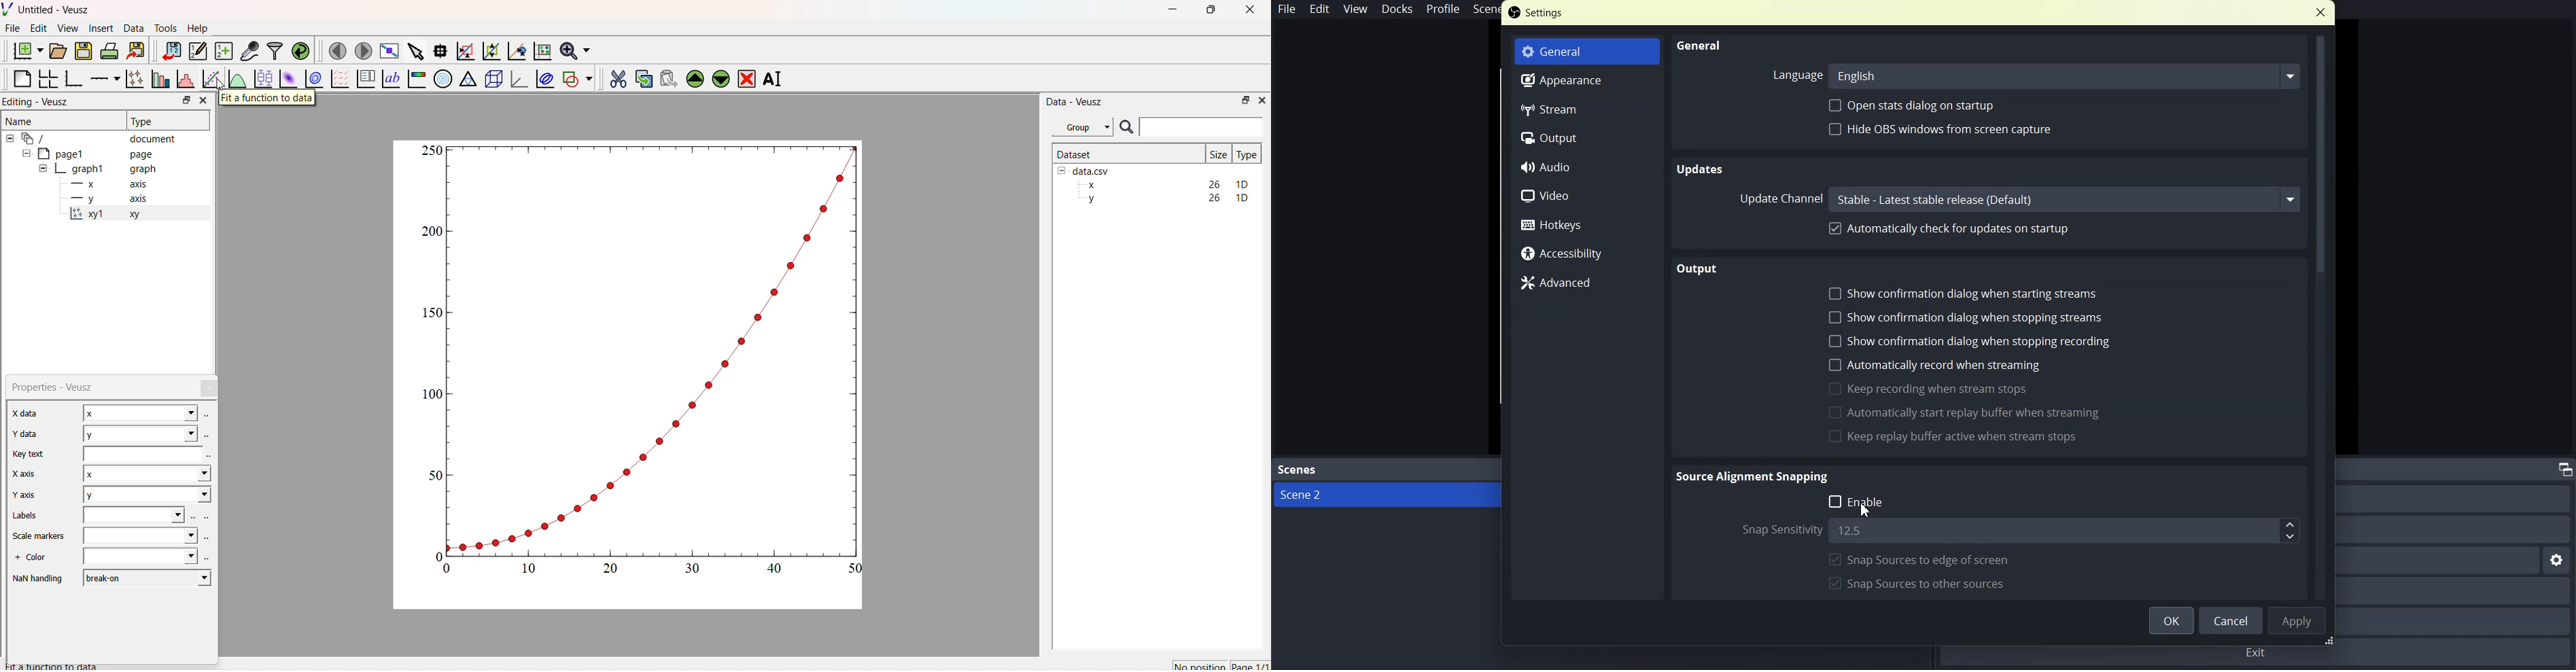 This screenshot has height=672, width=2576. I want to click on File, so click(1287, 9).